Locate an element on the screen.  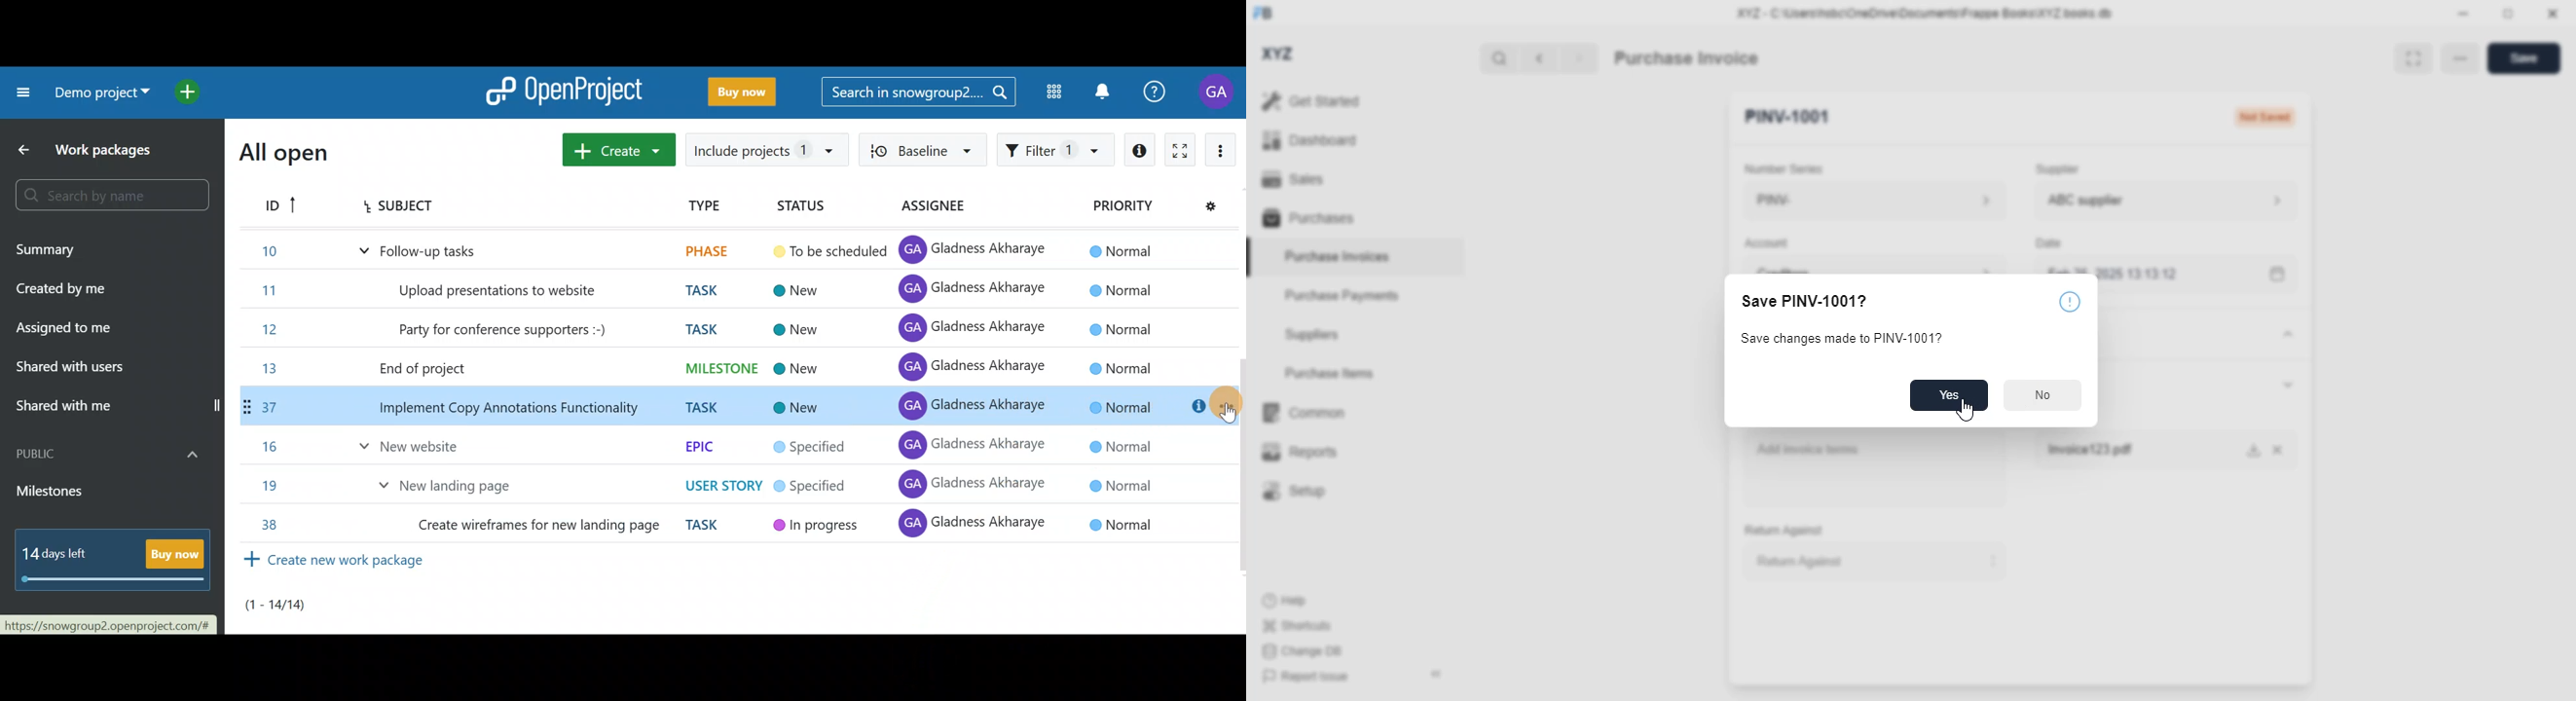
help is located at coordinates (1285, 601).